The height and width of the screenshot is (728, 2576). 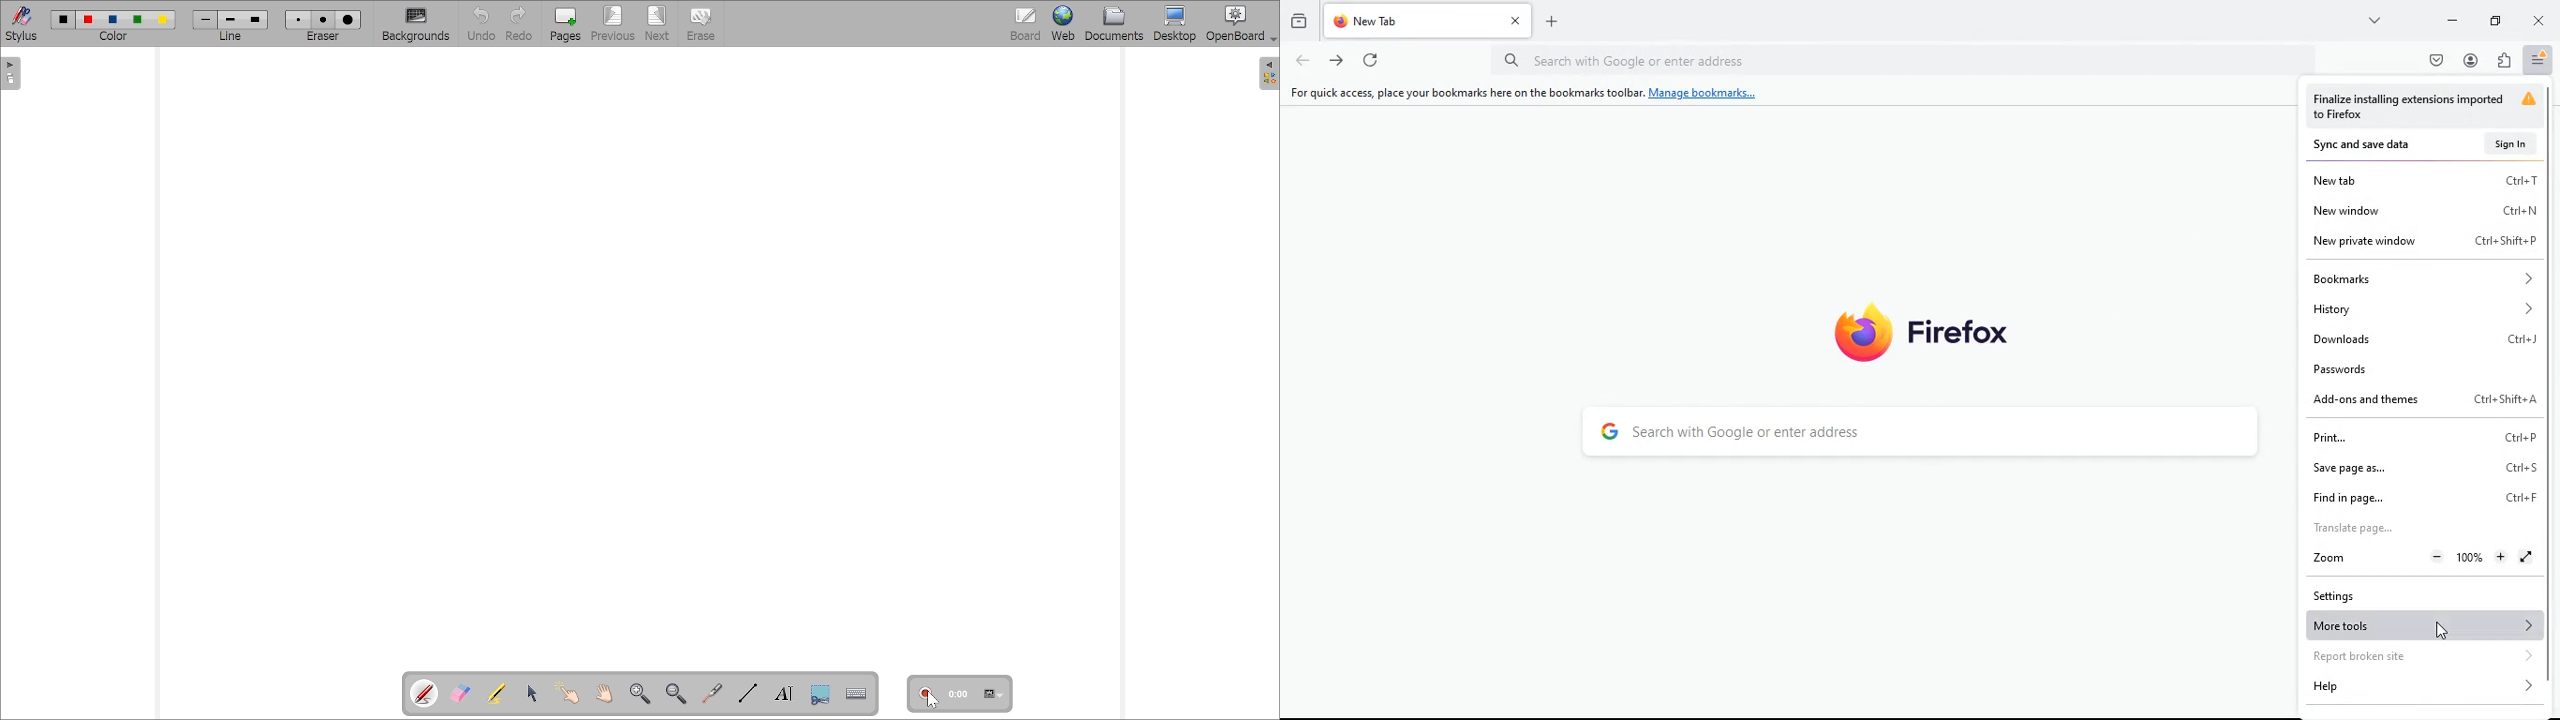 I want to click on report broken site, so click(x=2426, y=656).